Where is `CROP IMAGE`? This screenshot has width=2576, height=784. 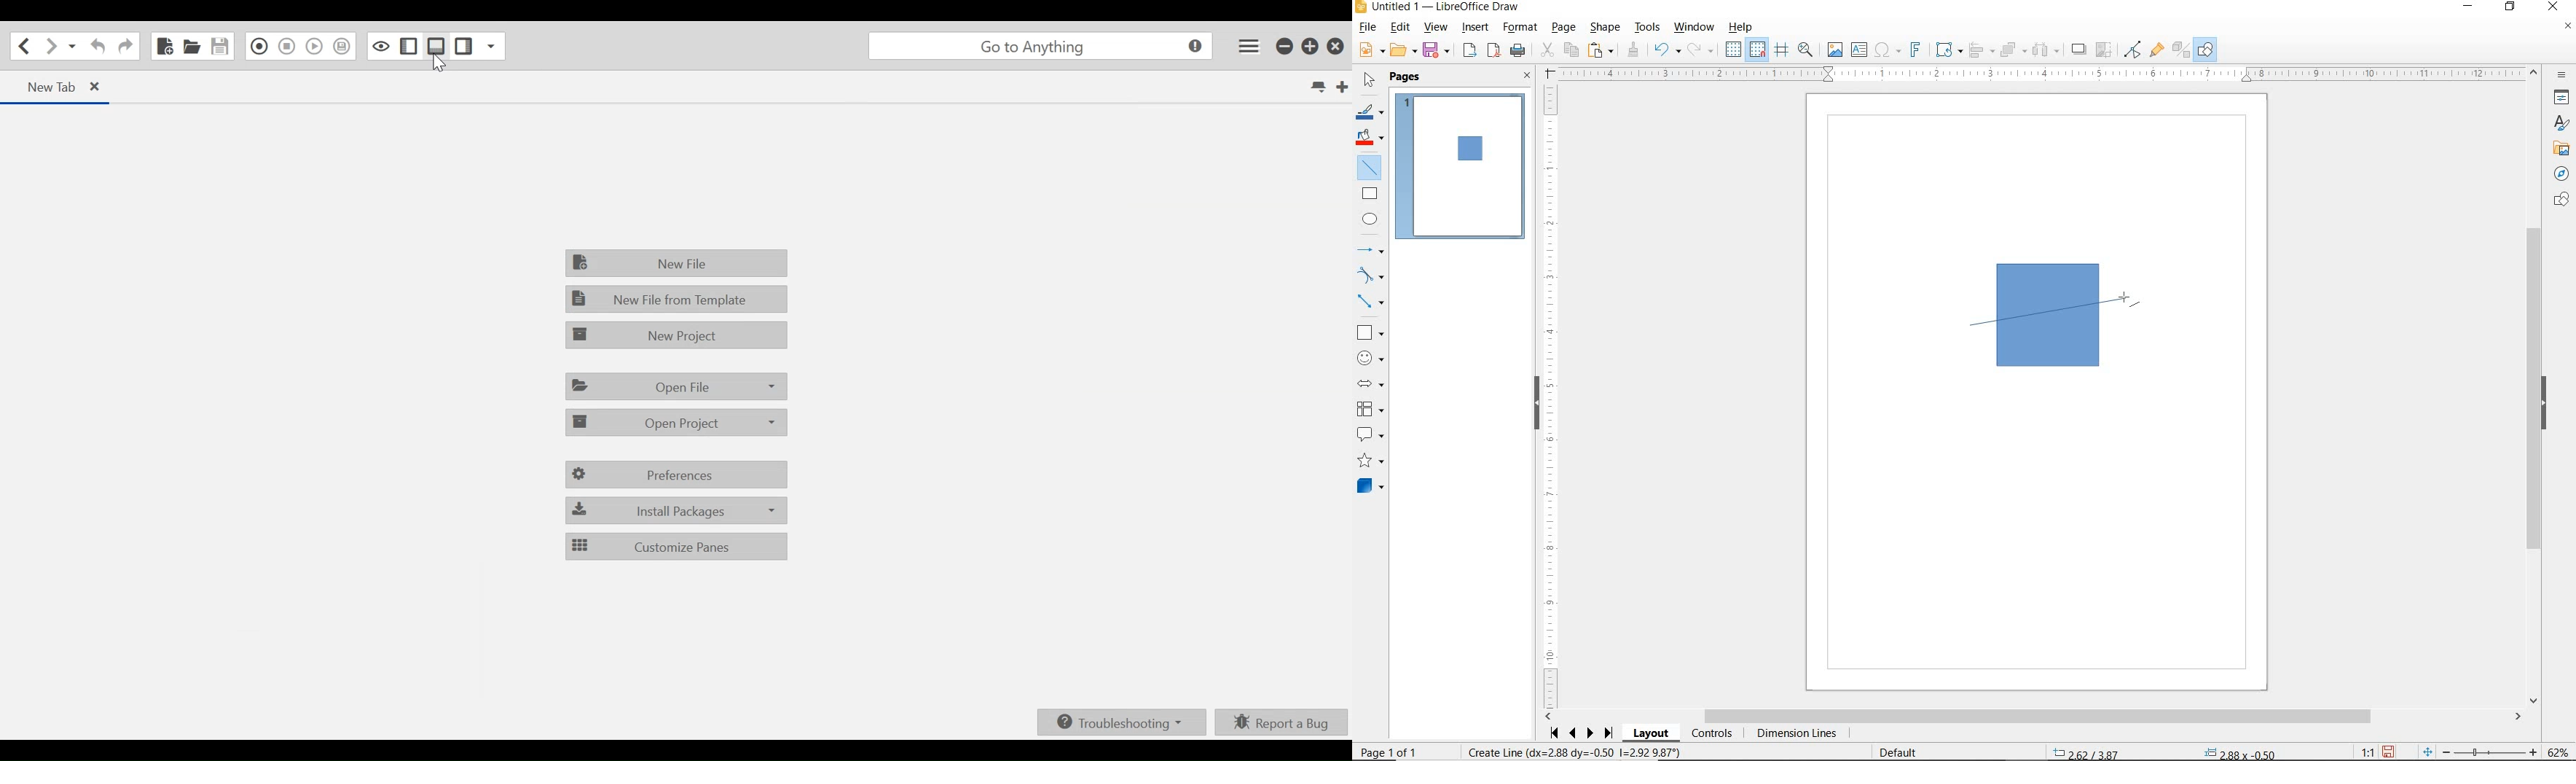 CROP IMAGE is located at coordinates (2105, 50).